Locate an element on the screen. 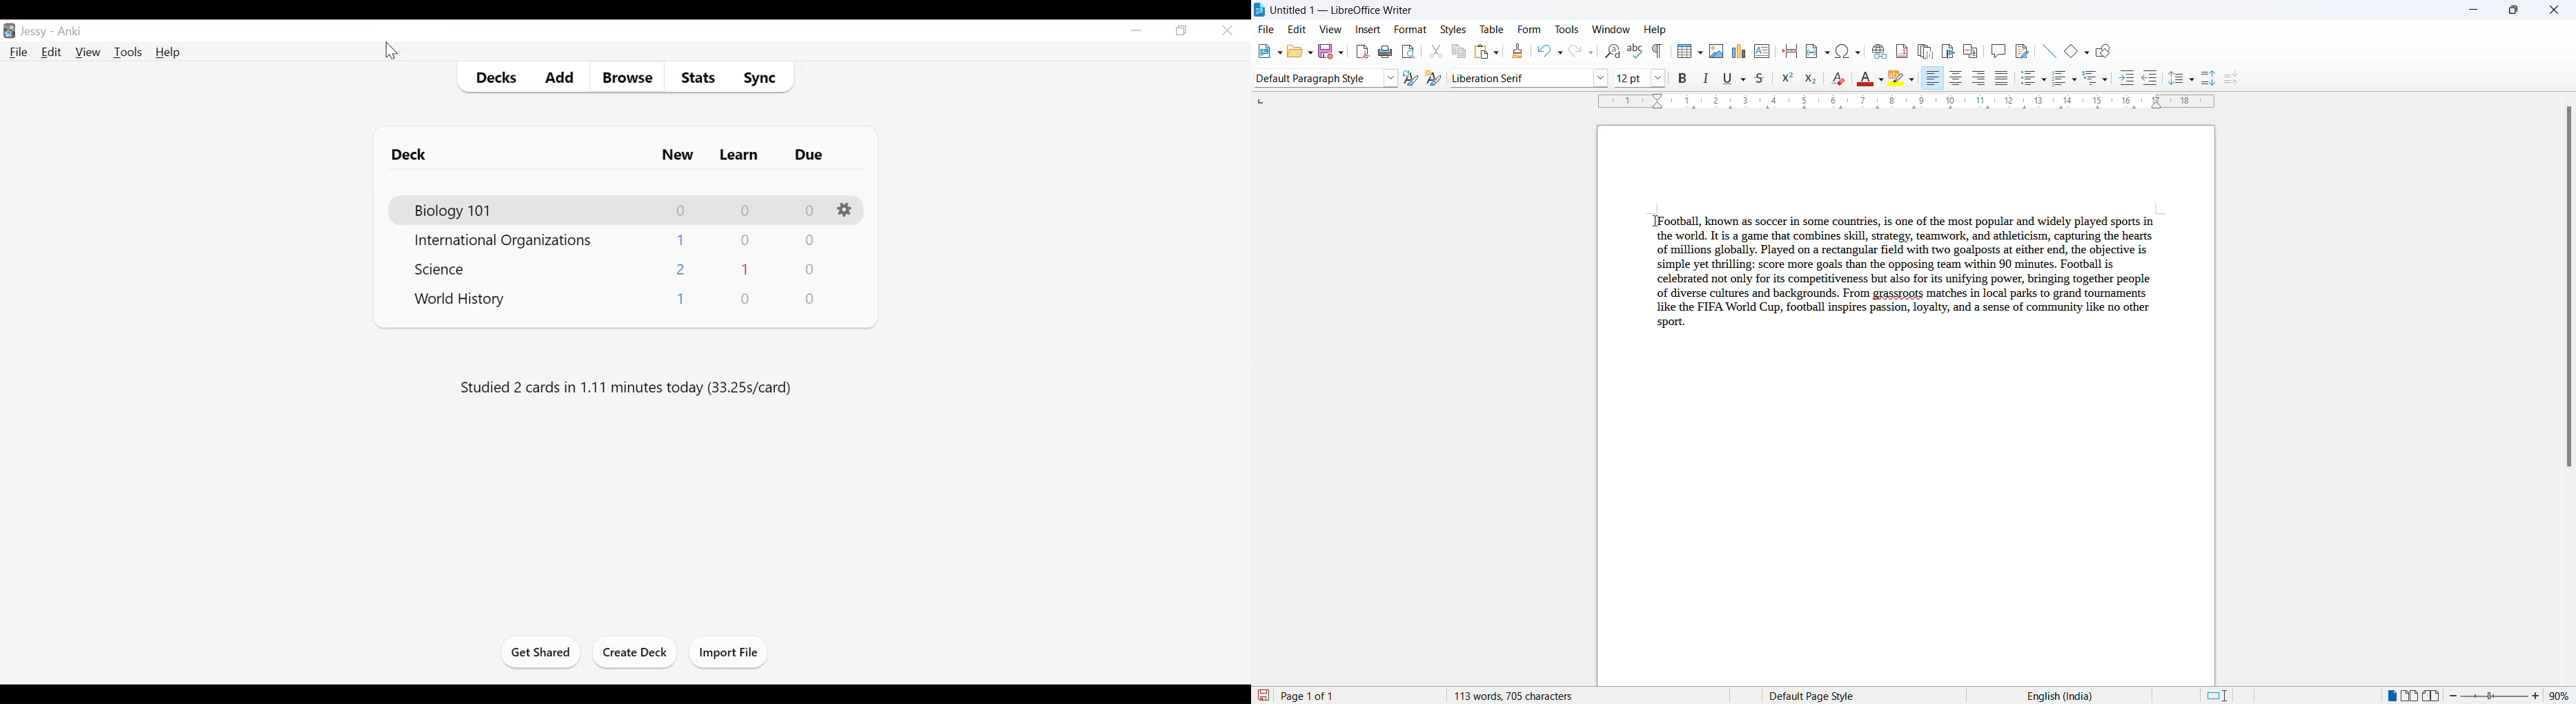  Deck Name is located at coordinates (460, 299).